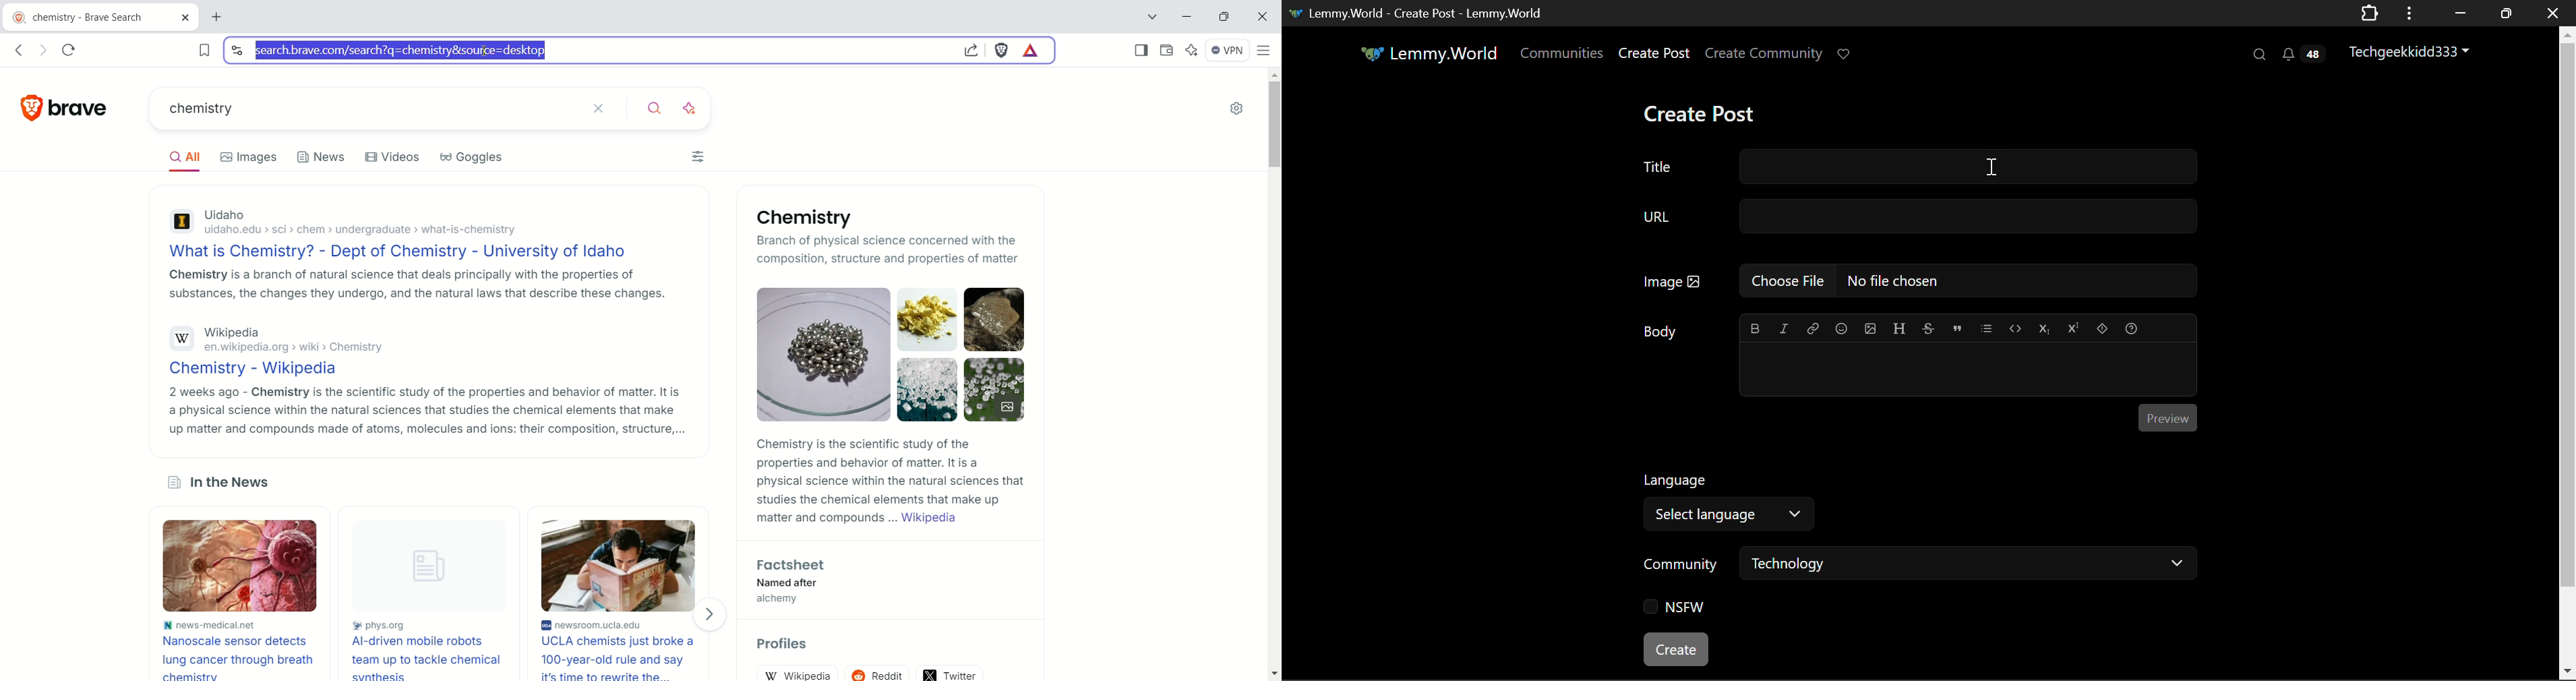 This screenshot has width=2576, height=700. What do you see at coordinates (1917, 167) in the screenshot?
I see `Title Field` at bounding box center [1917, 167].